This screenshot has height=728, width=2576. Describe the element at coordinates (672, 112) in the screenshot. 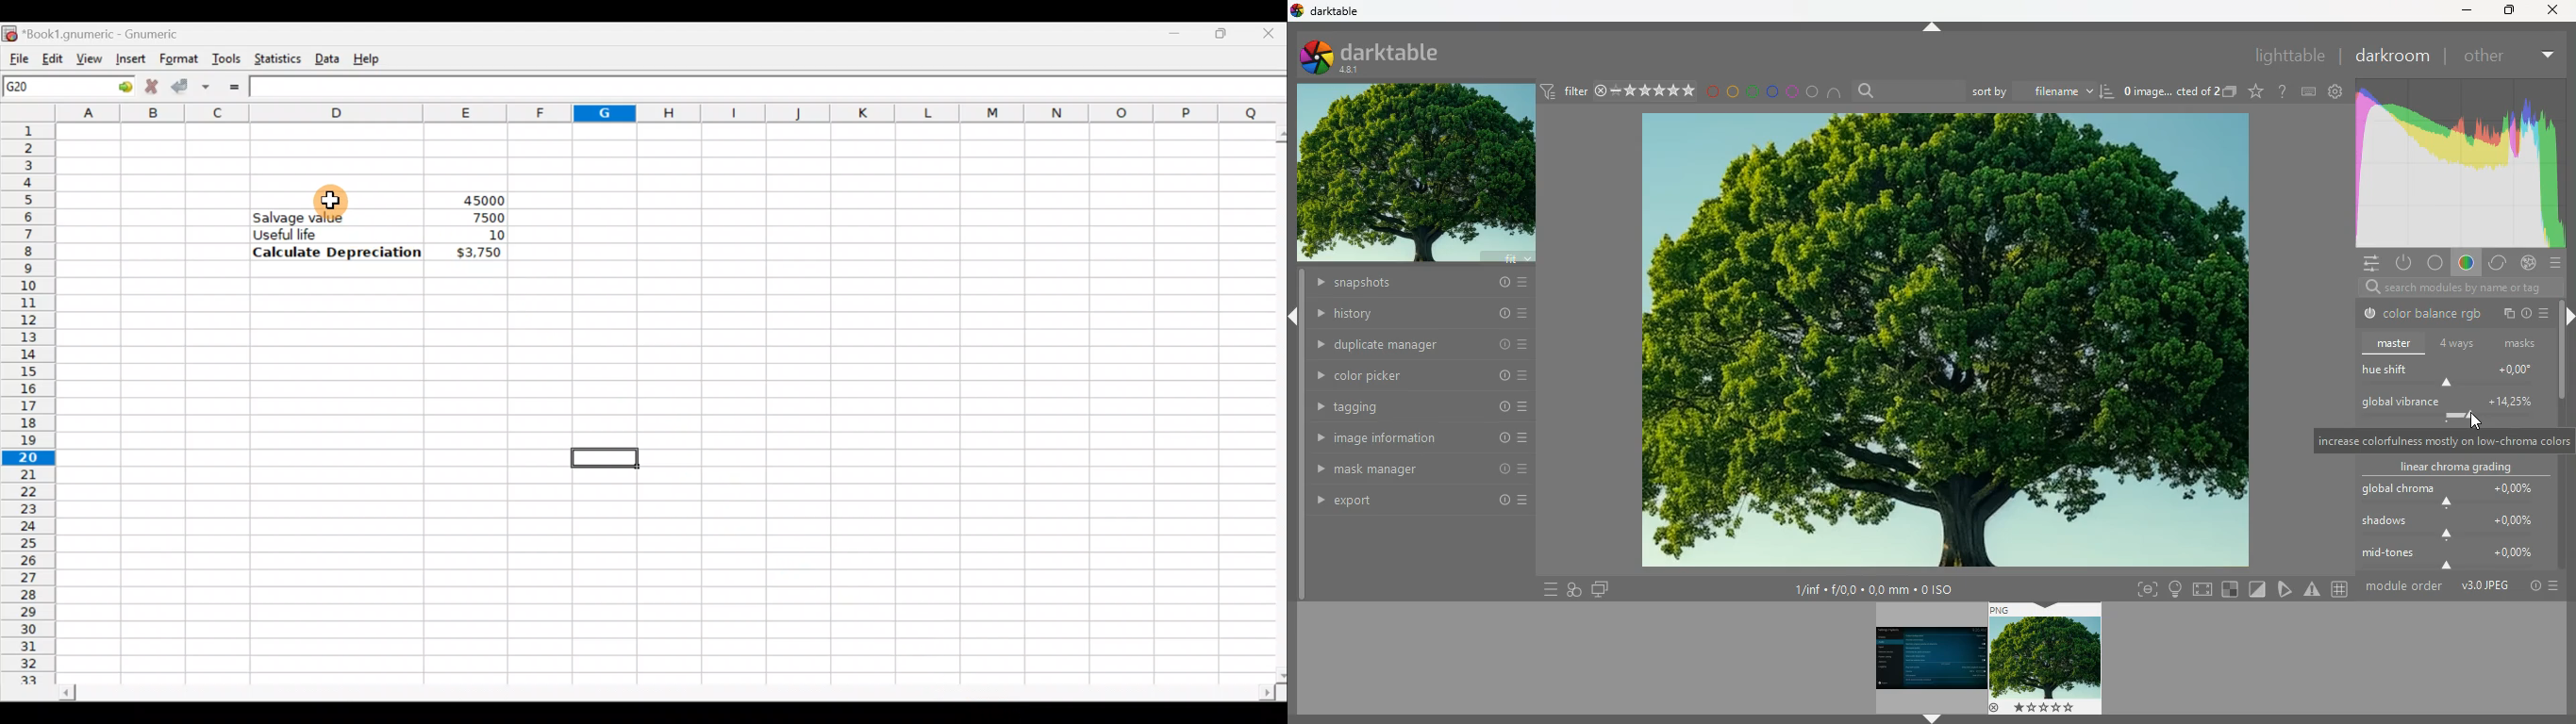

I see `Columns` at that location.